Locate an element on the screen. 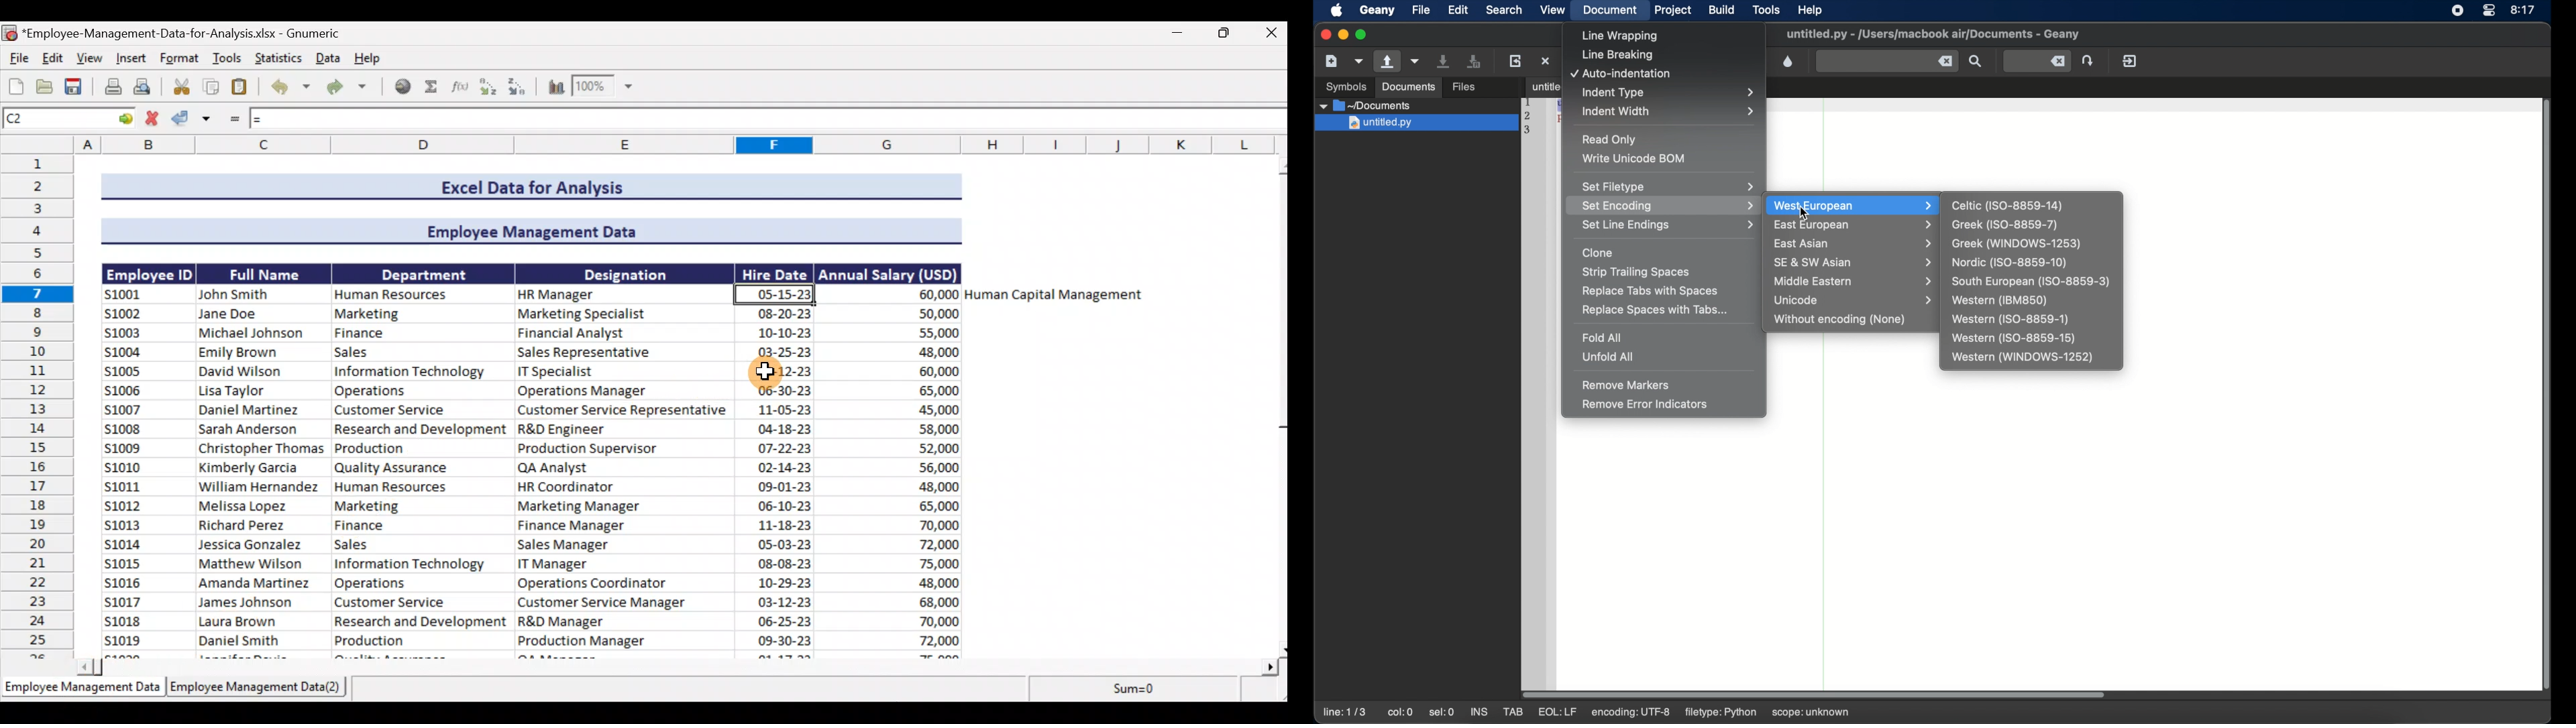  east asian menu is located at coordinates (1855, 244).